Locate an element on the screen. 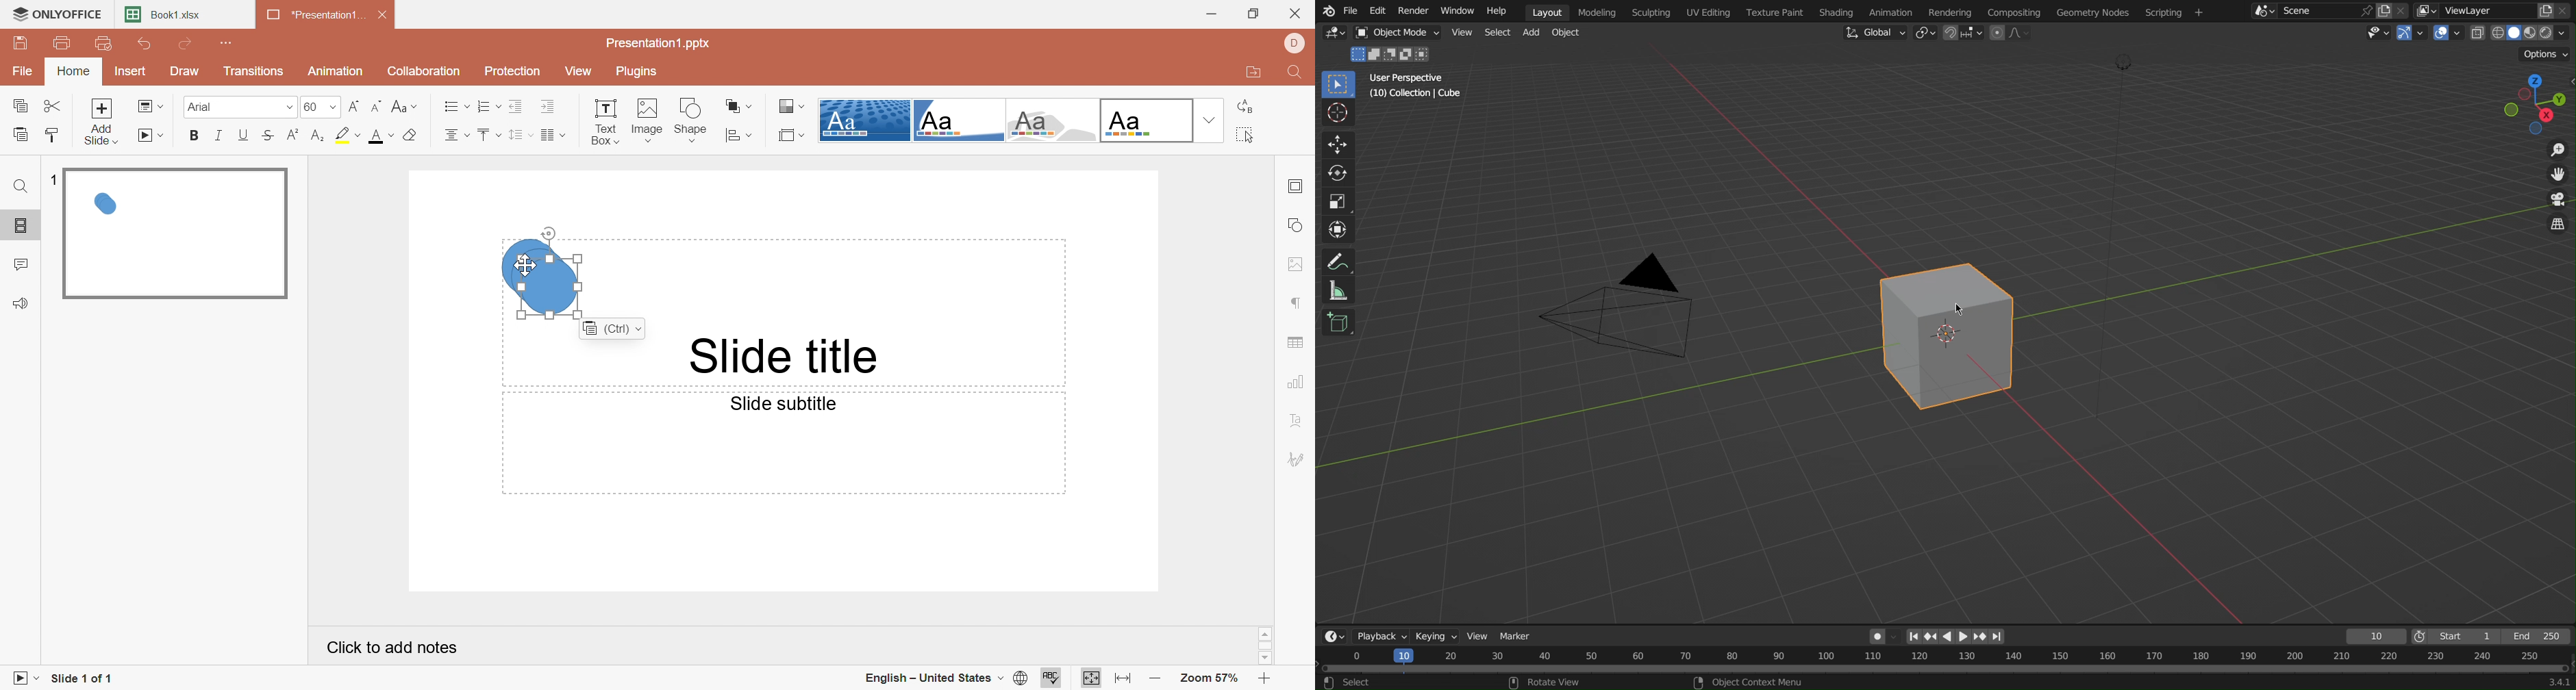 This screenshot has width=2576, height=700. Slide 1 of 1 is located at coordinates (82, 680).